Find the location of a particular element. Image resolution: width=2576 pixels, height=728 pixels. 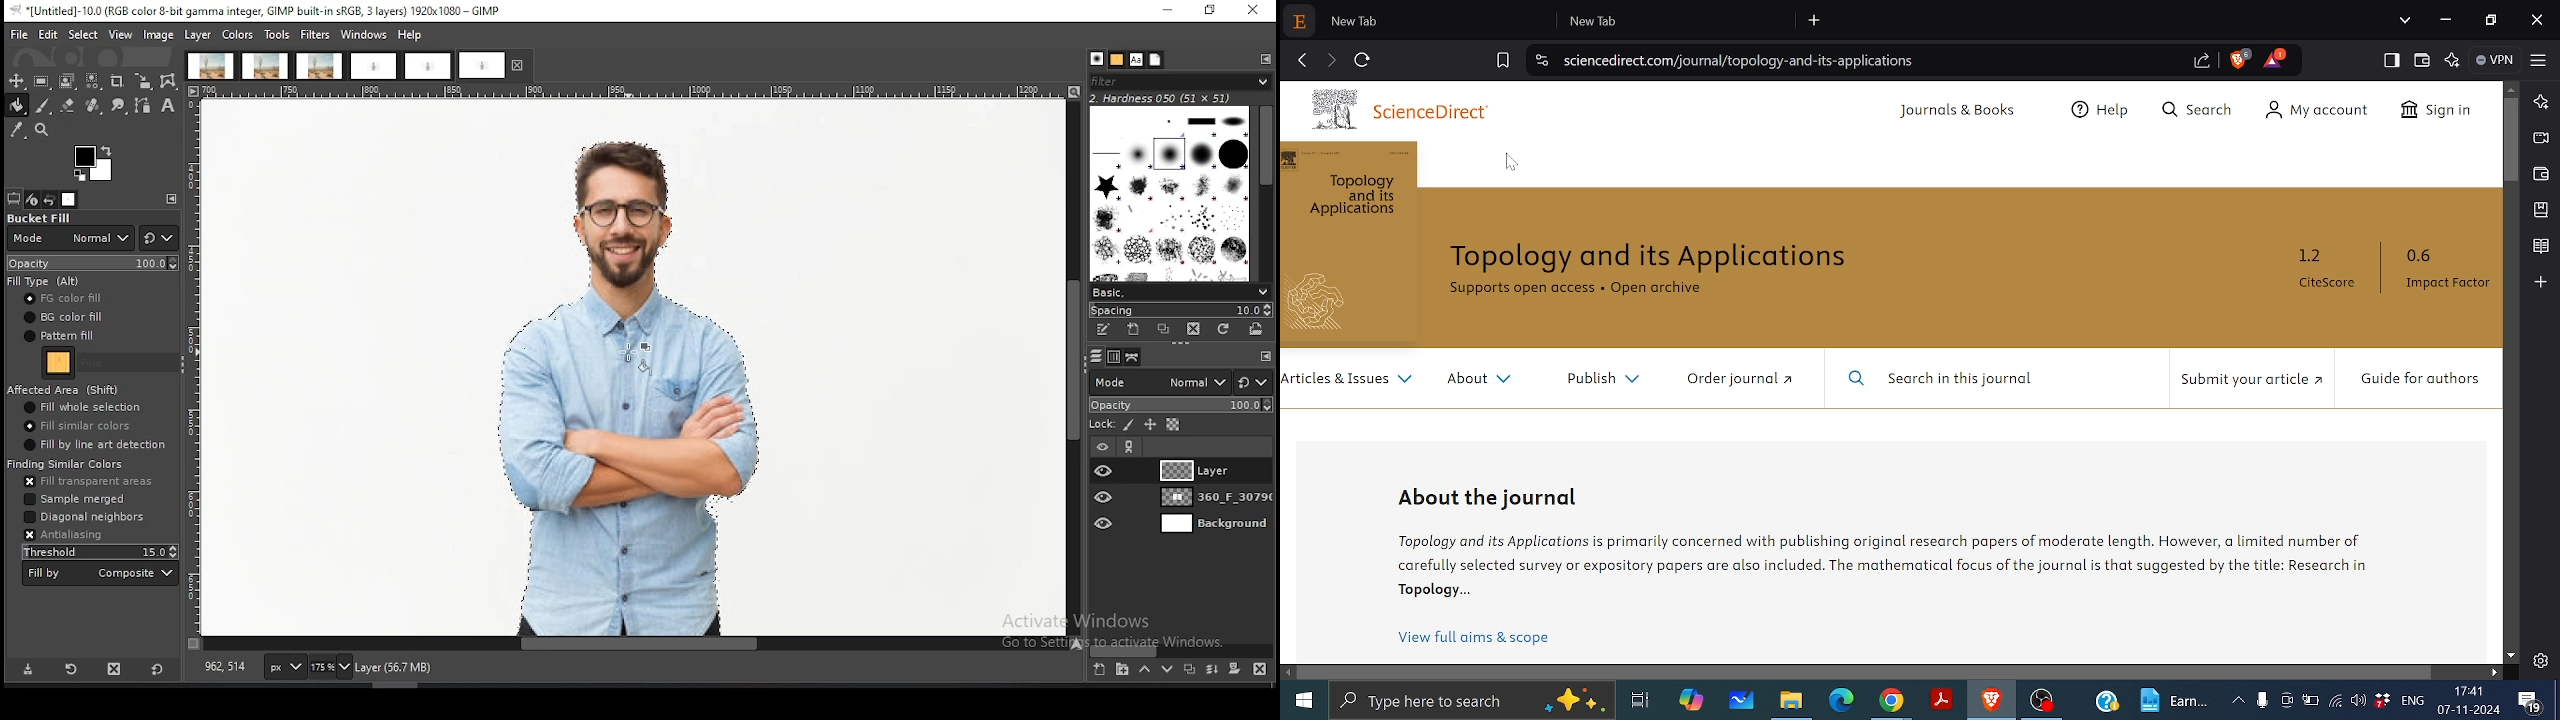

Start is located at coordinates (1304, 699).